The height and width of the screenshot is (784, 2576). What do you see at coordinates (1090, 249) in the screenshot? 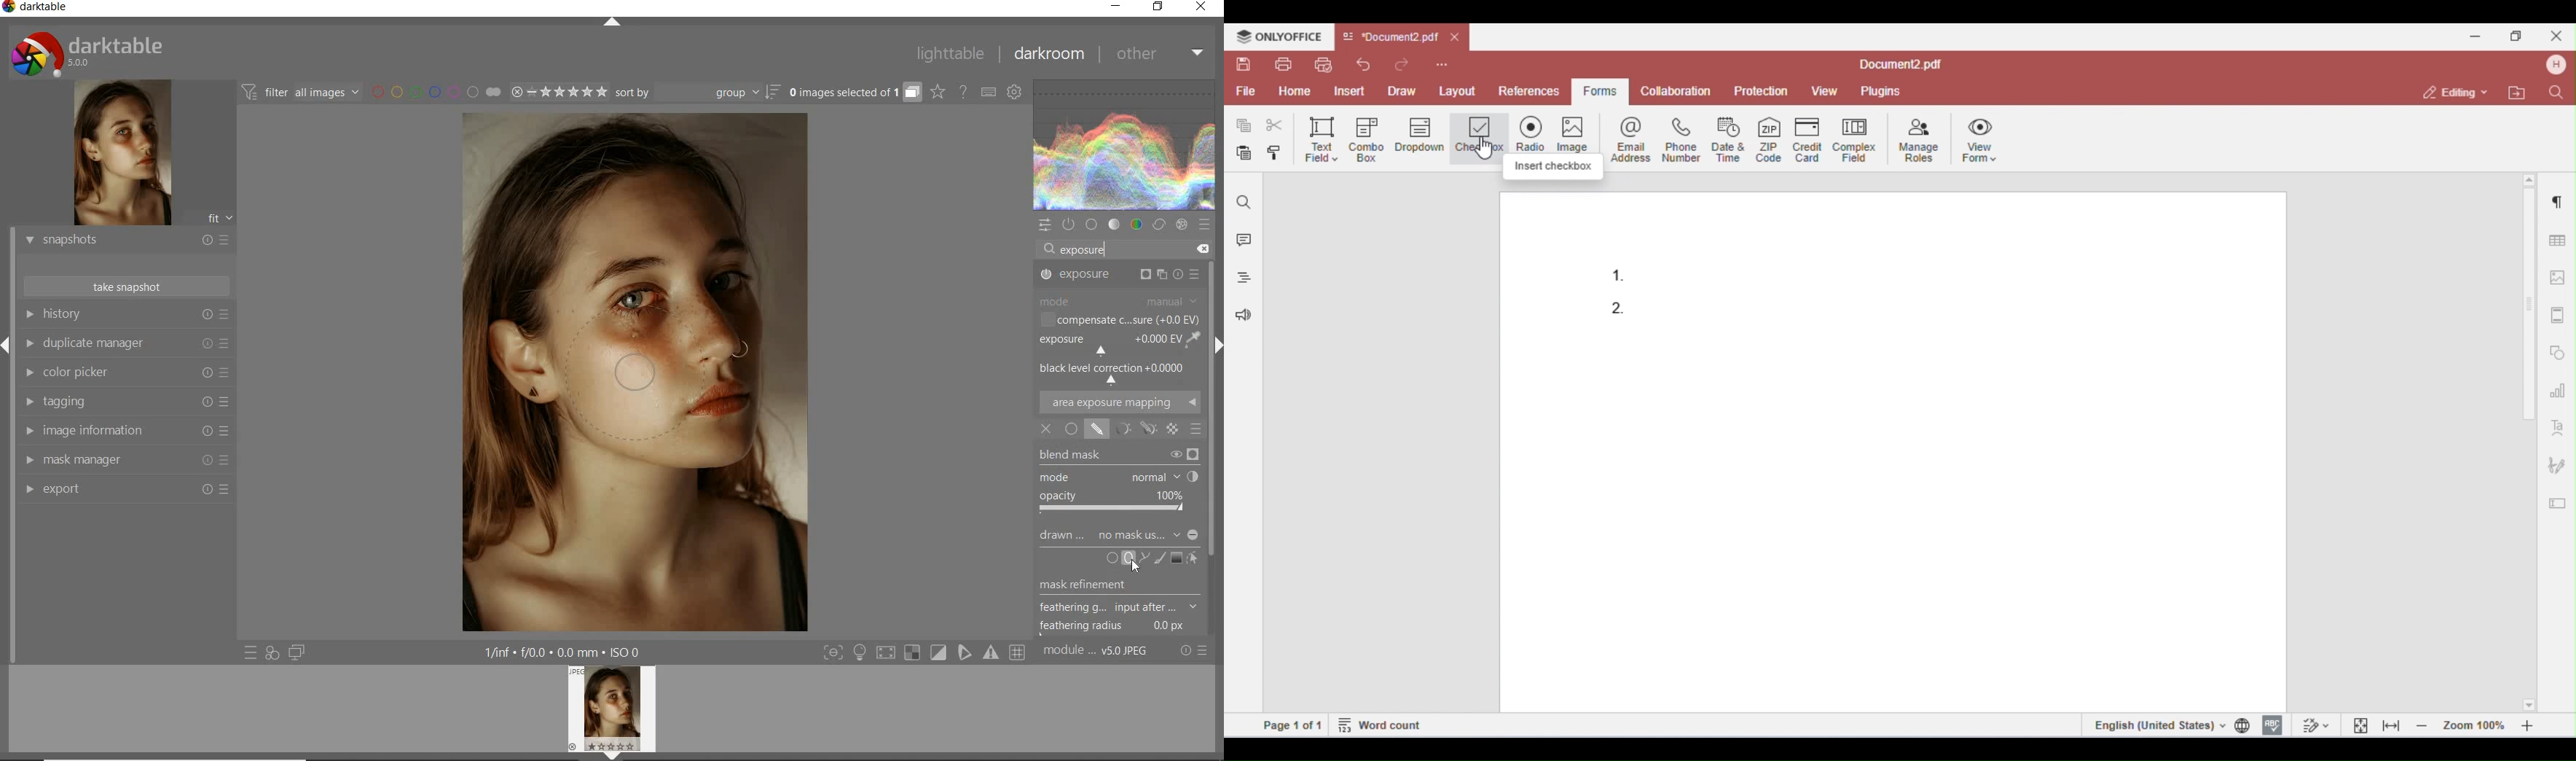
I see `INPUT VALUE` at bounding box center [1090, 249].